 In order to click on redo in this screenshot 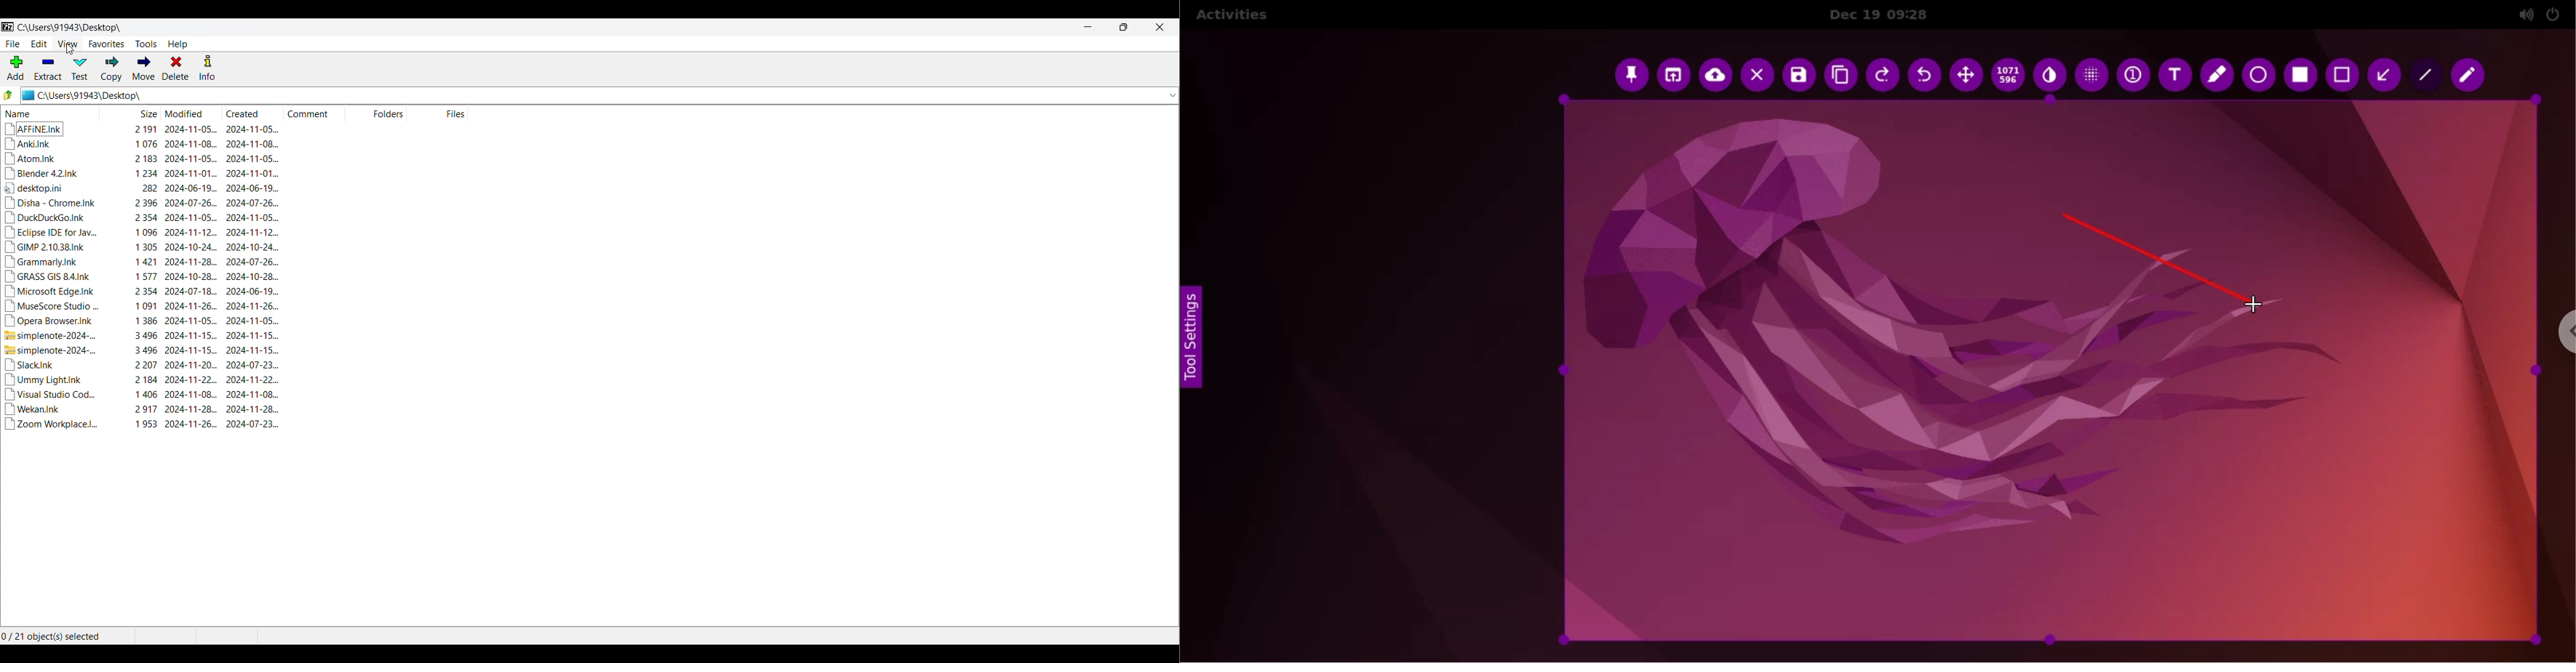, I will do `click(1886, 76)`.